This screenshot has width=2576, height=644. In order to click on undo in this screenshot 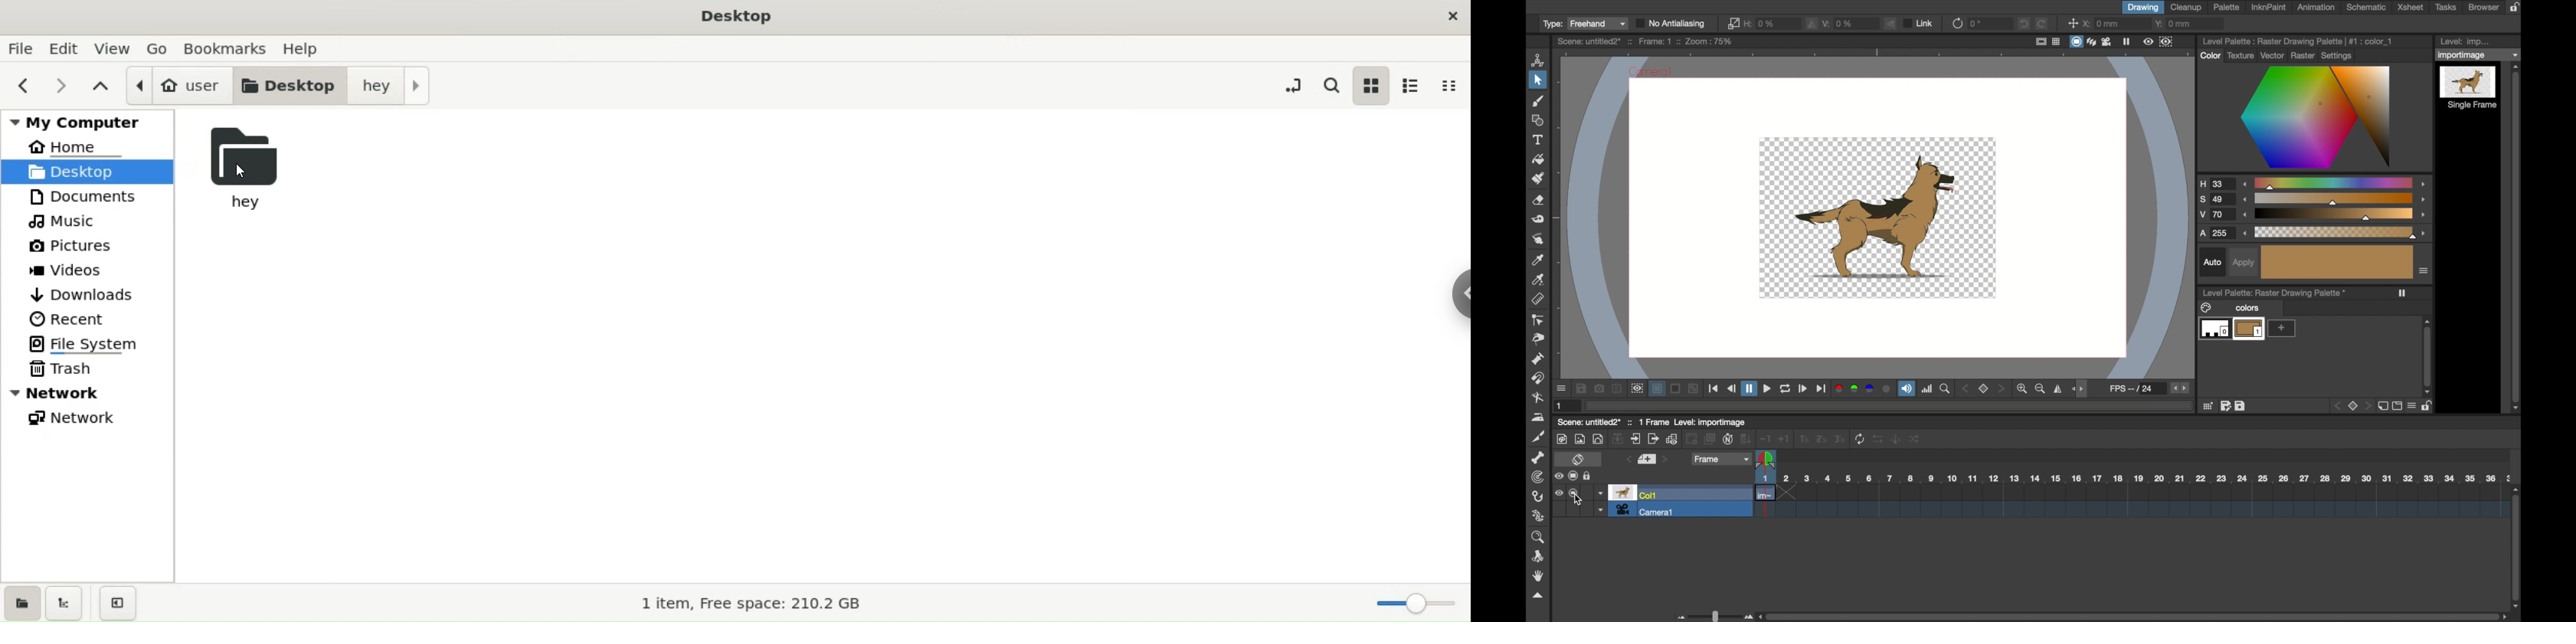, I will do `click(2024, 24)`.